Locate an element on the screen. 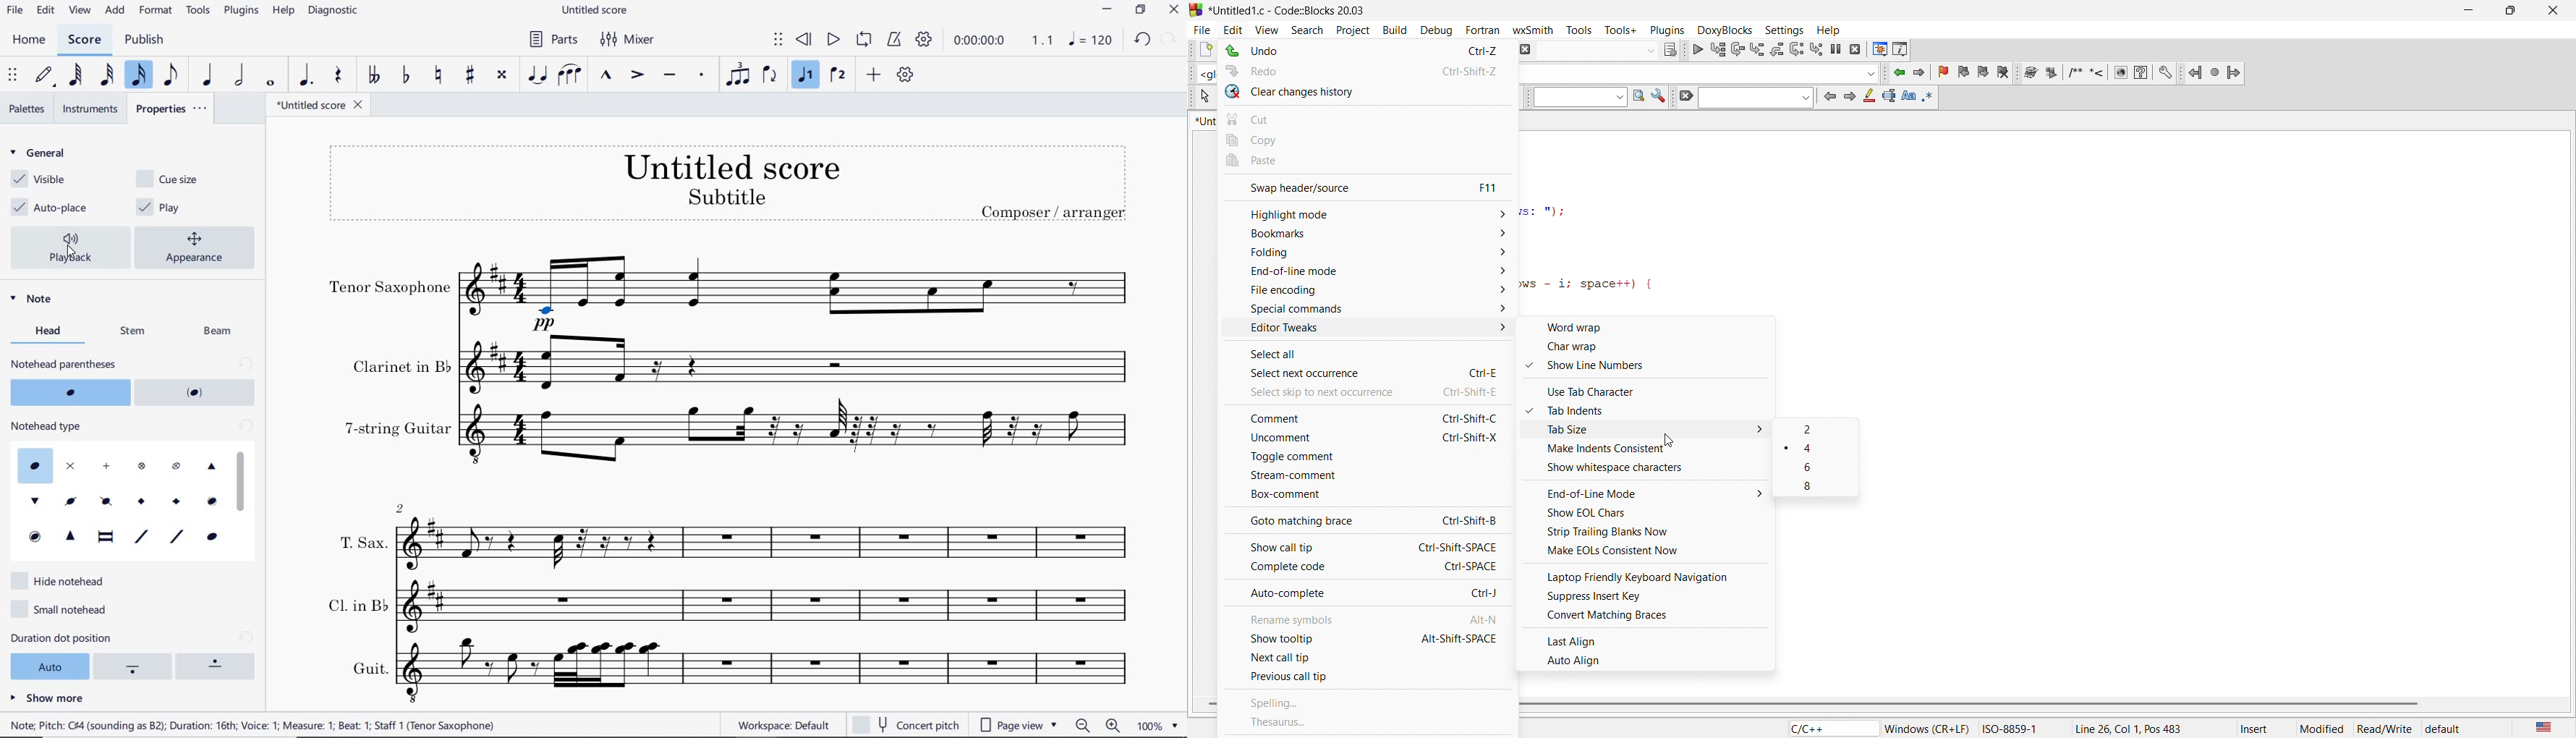  show call tip  is located at coordinates (1310, 548).